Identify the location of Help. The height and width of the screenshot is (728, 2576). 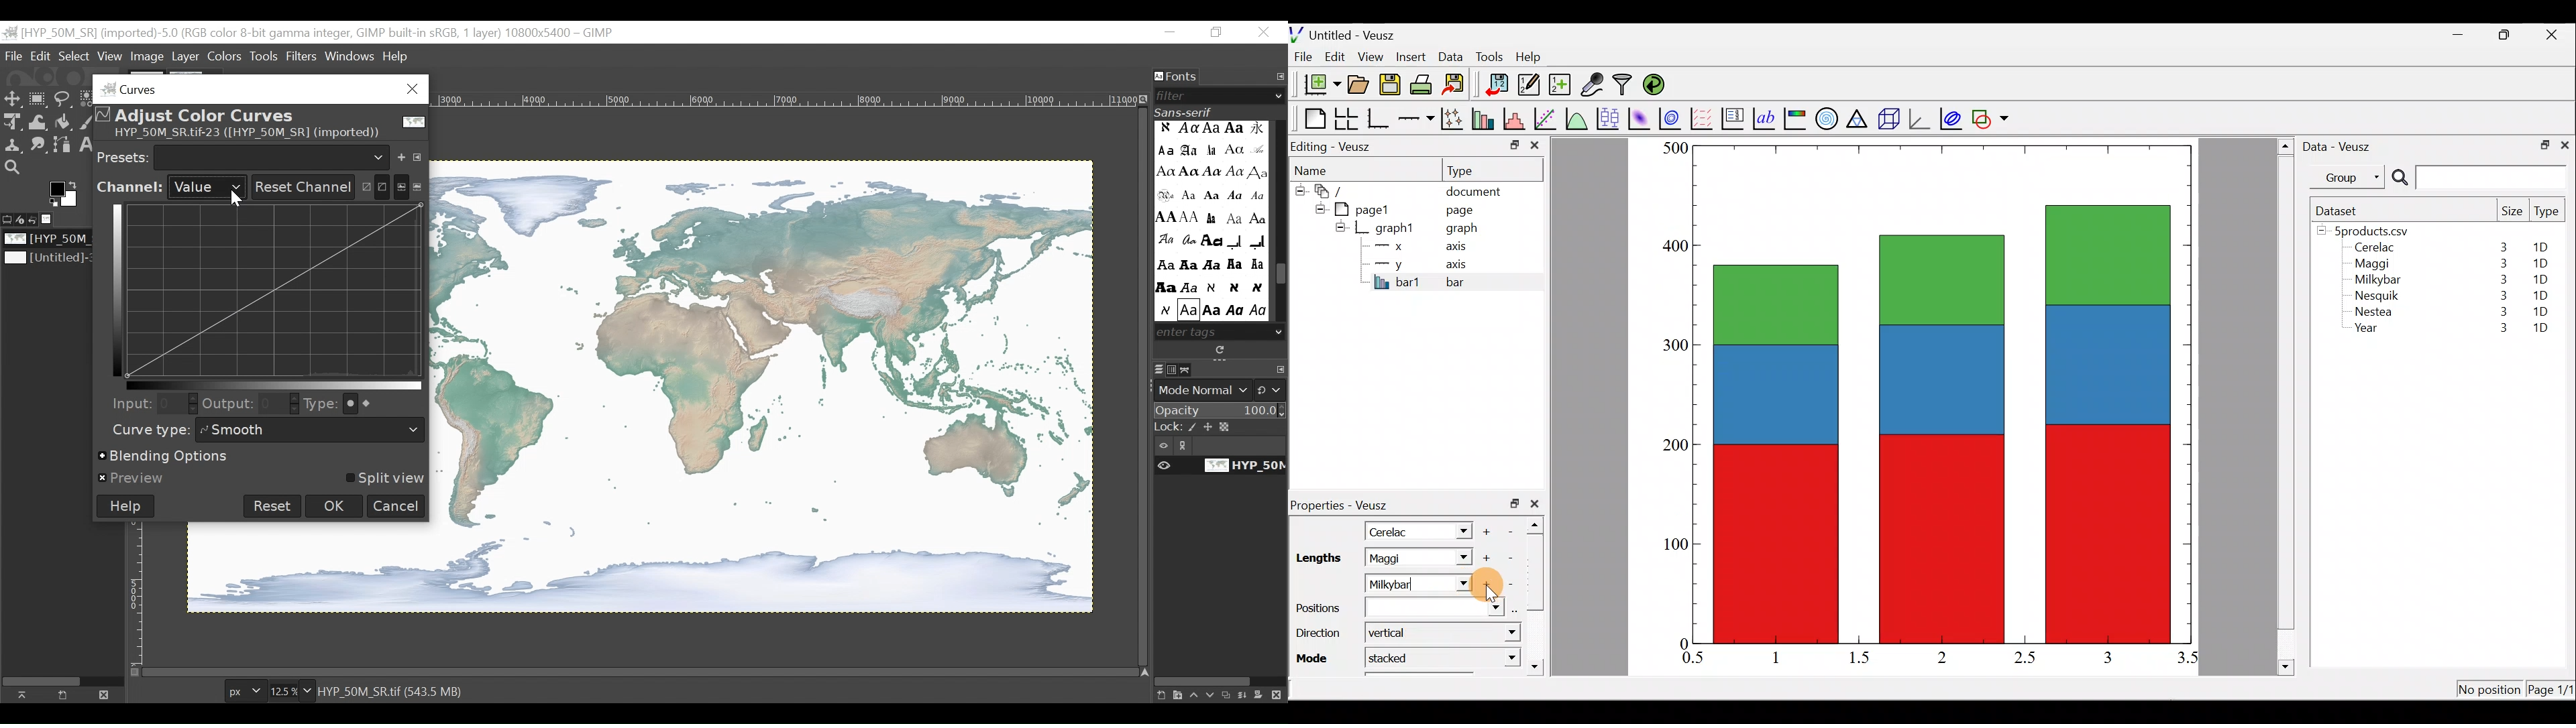
(1536, 57).